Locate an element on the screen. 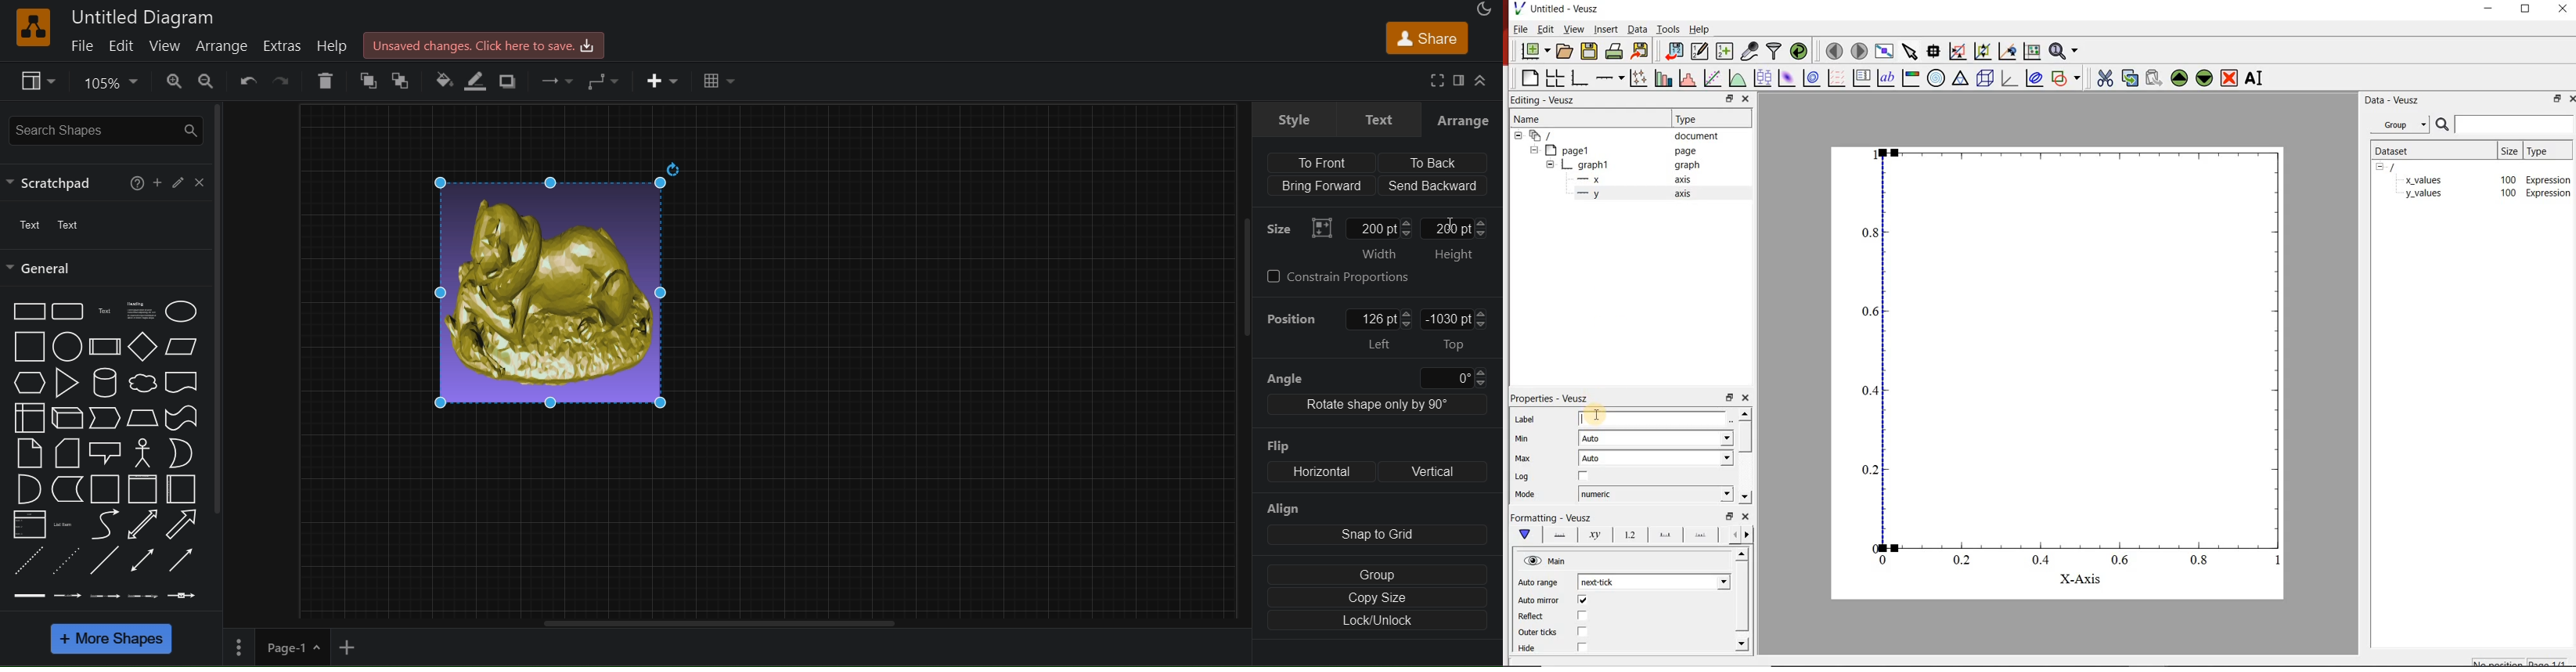 This screenshot has height=672, width=2576. vertical scrollbar is located at coordinates (1740, 597).